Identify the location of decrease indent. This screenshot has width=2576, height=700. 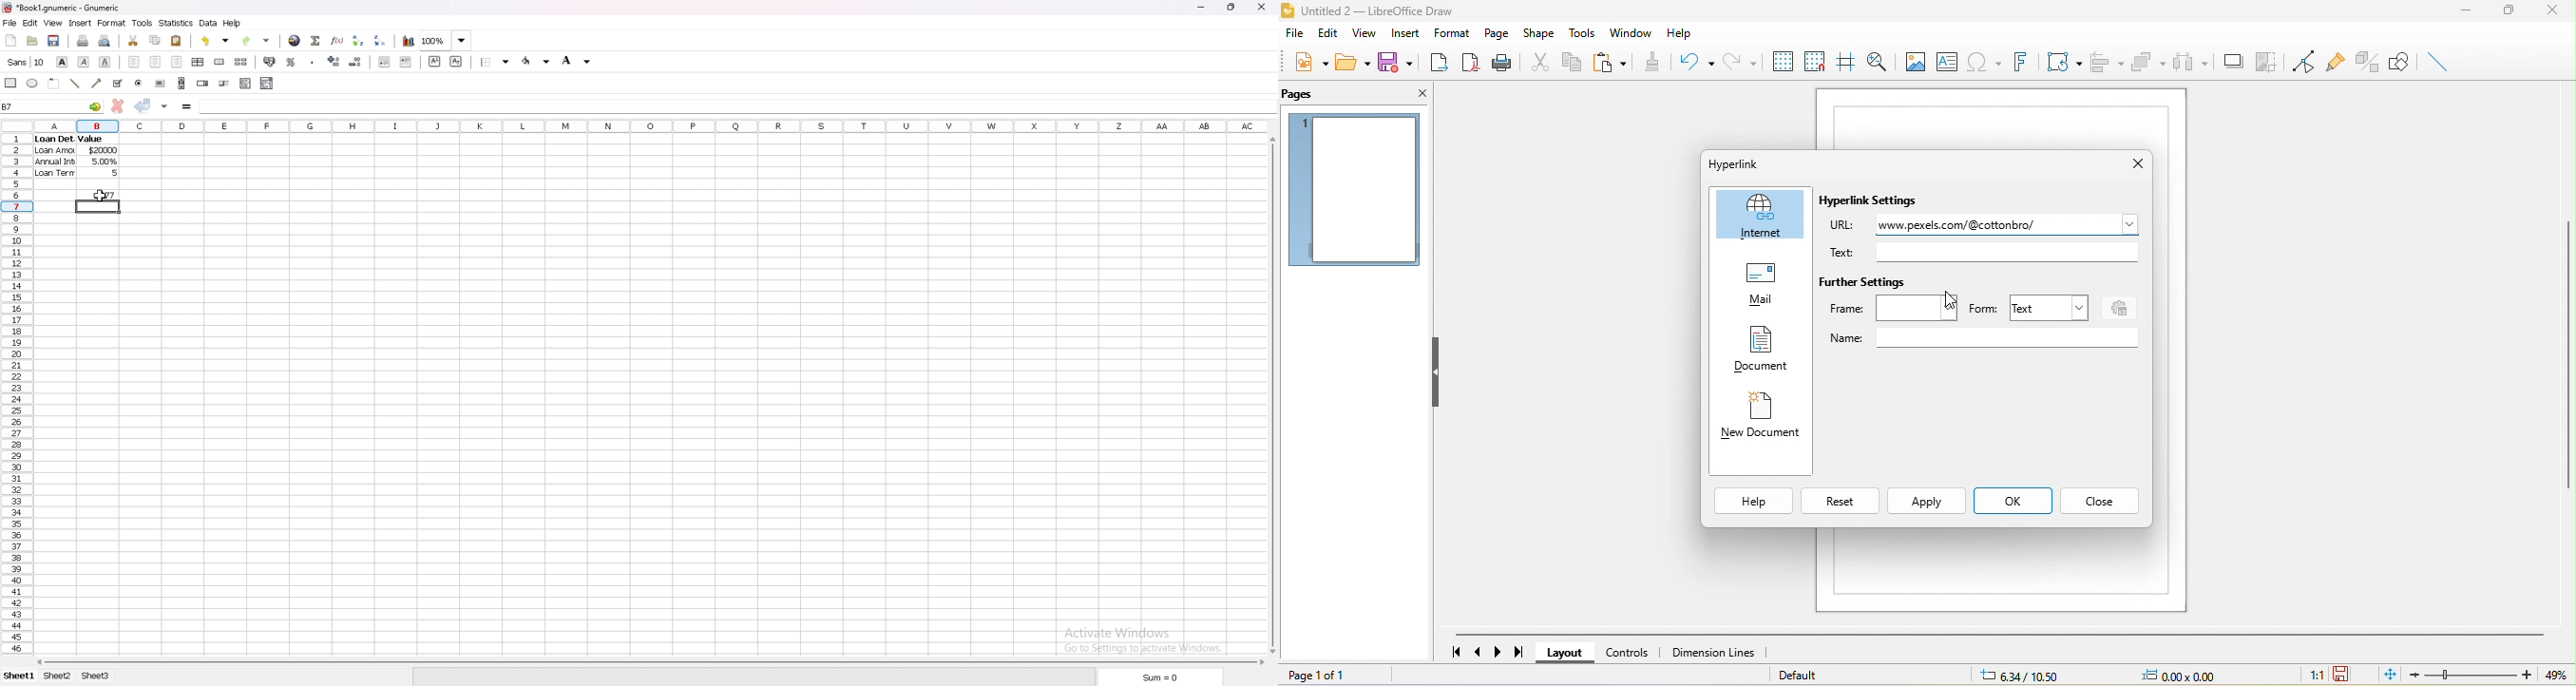
(385, 61).